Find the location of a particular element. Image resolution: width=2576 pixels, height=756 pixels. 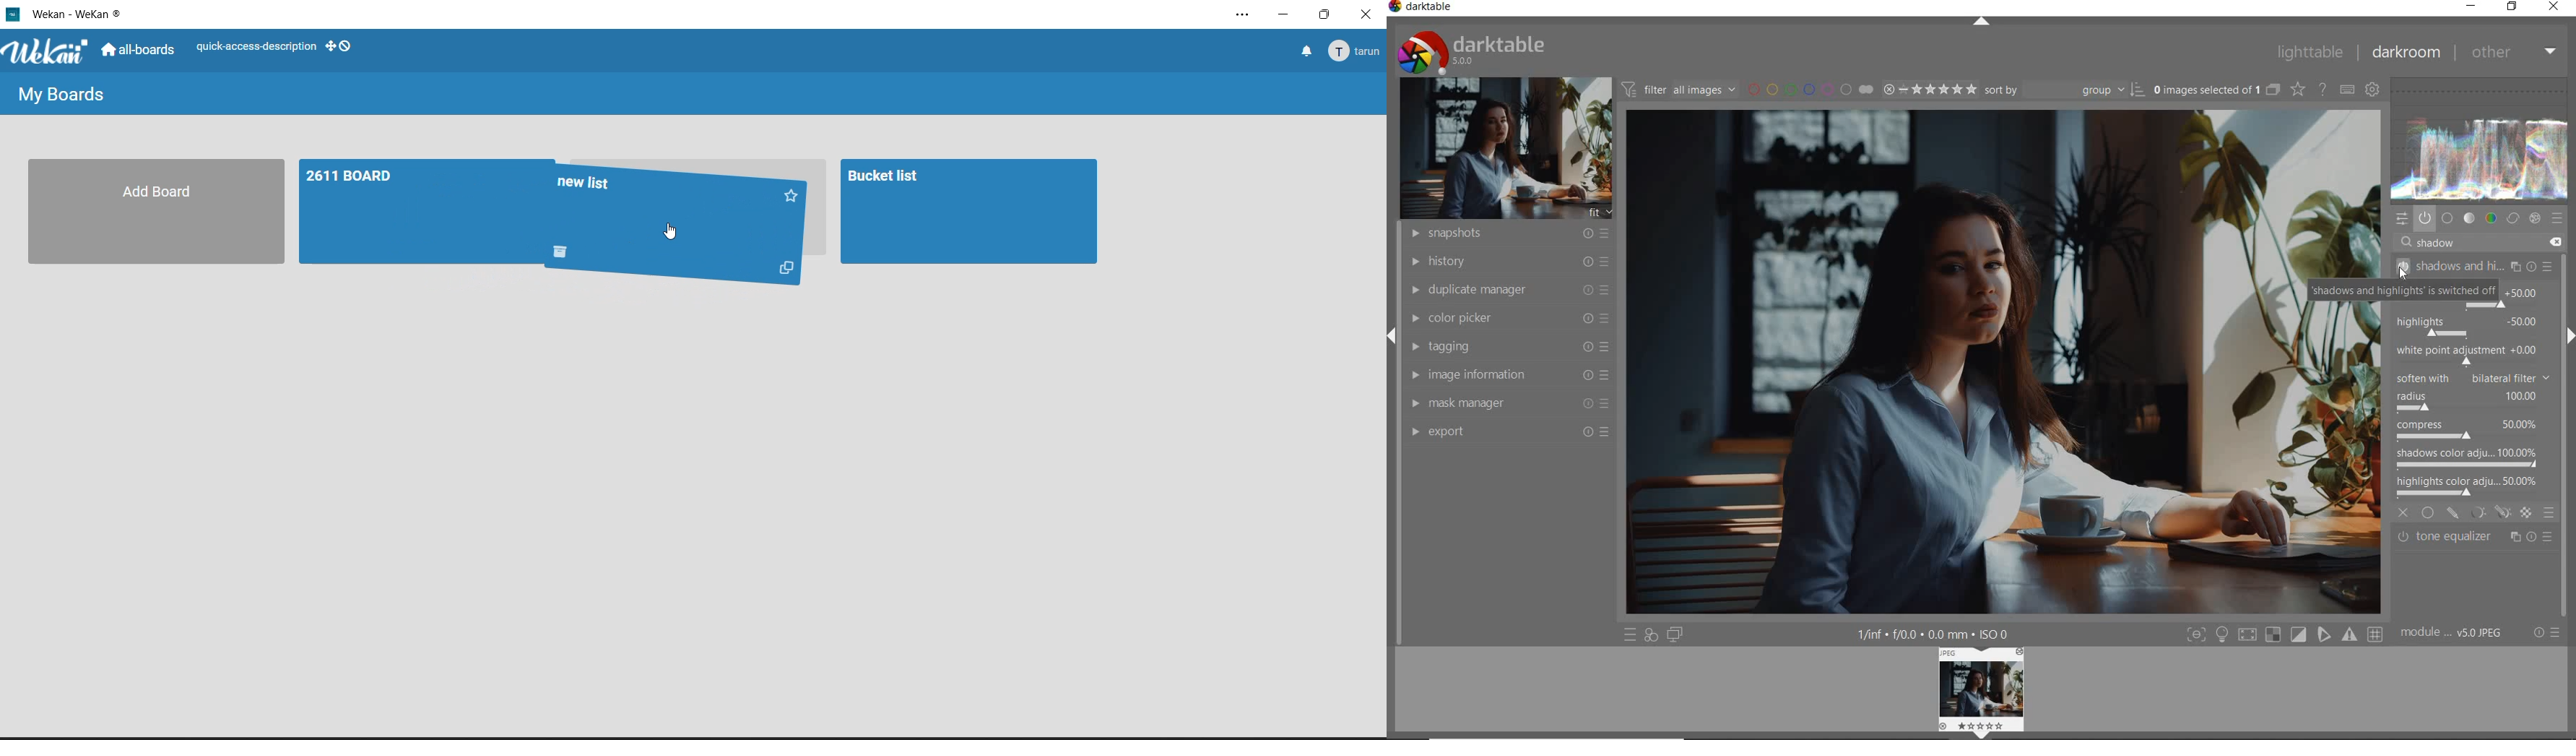

notifications is located at coordinates (1305, 50).